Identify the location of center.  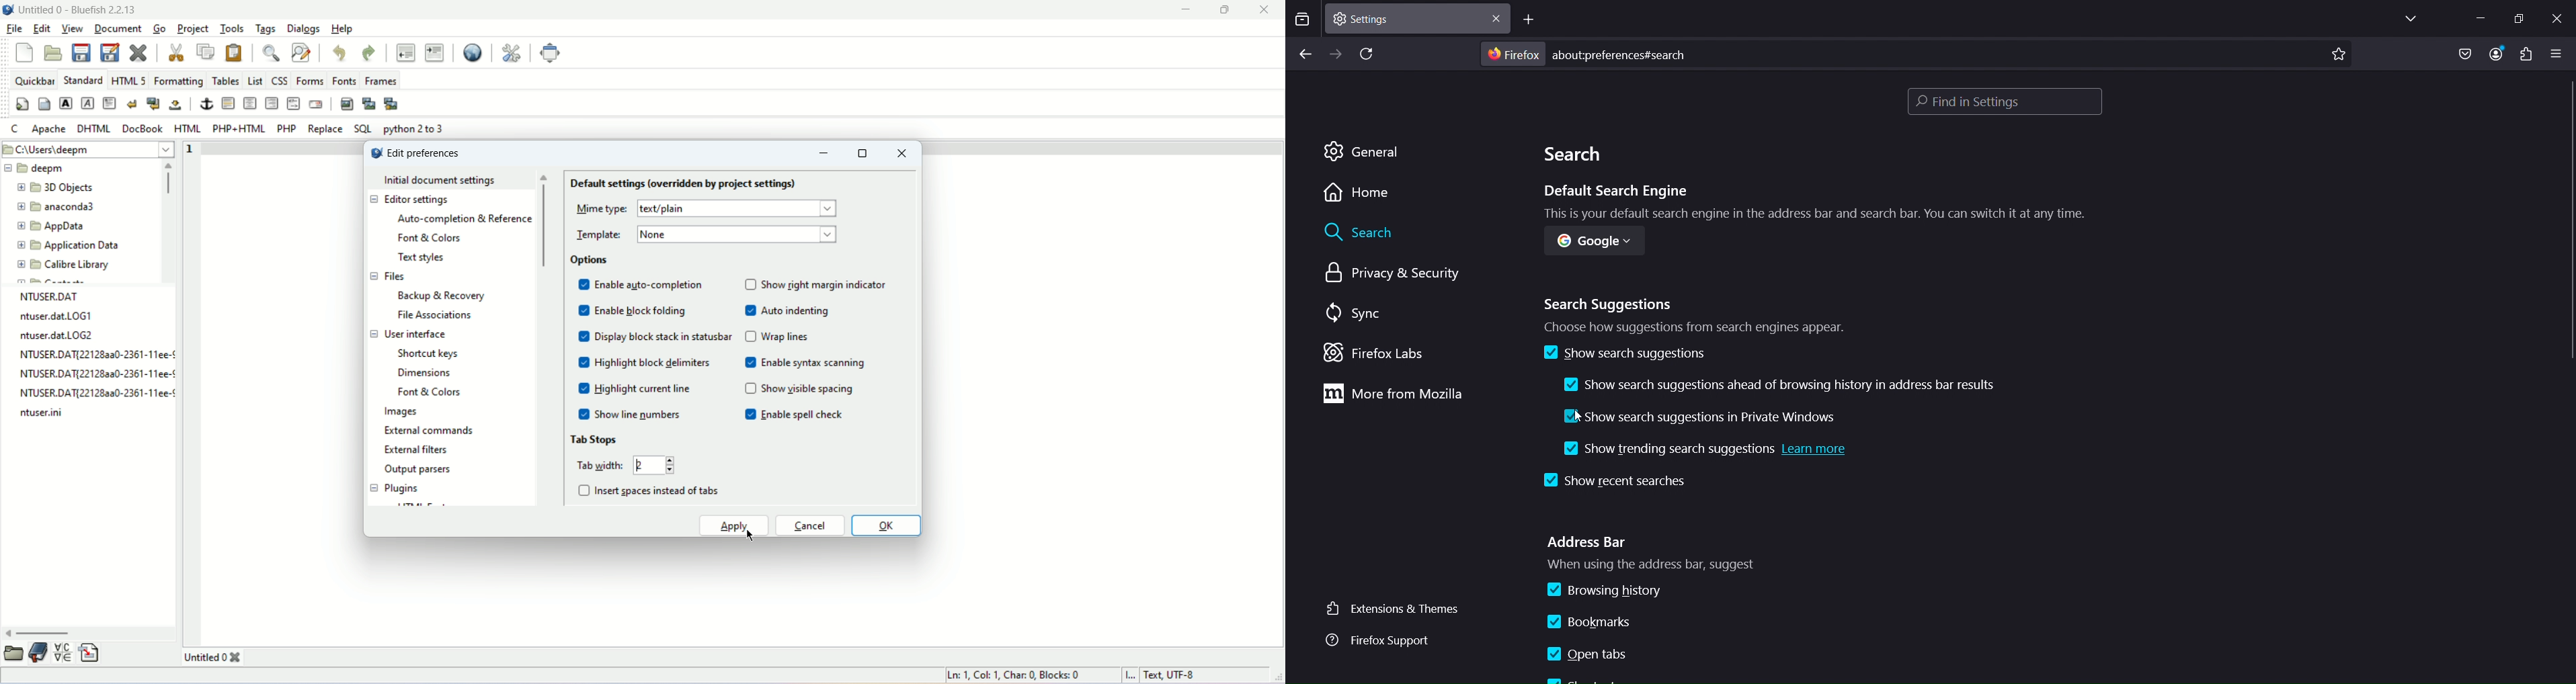
(249, 102).